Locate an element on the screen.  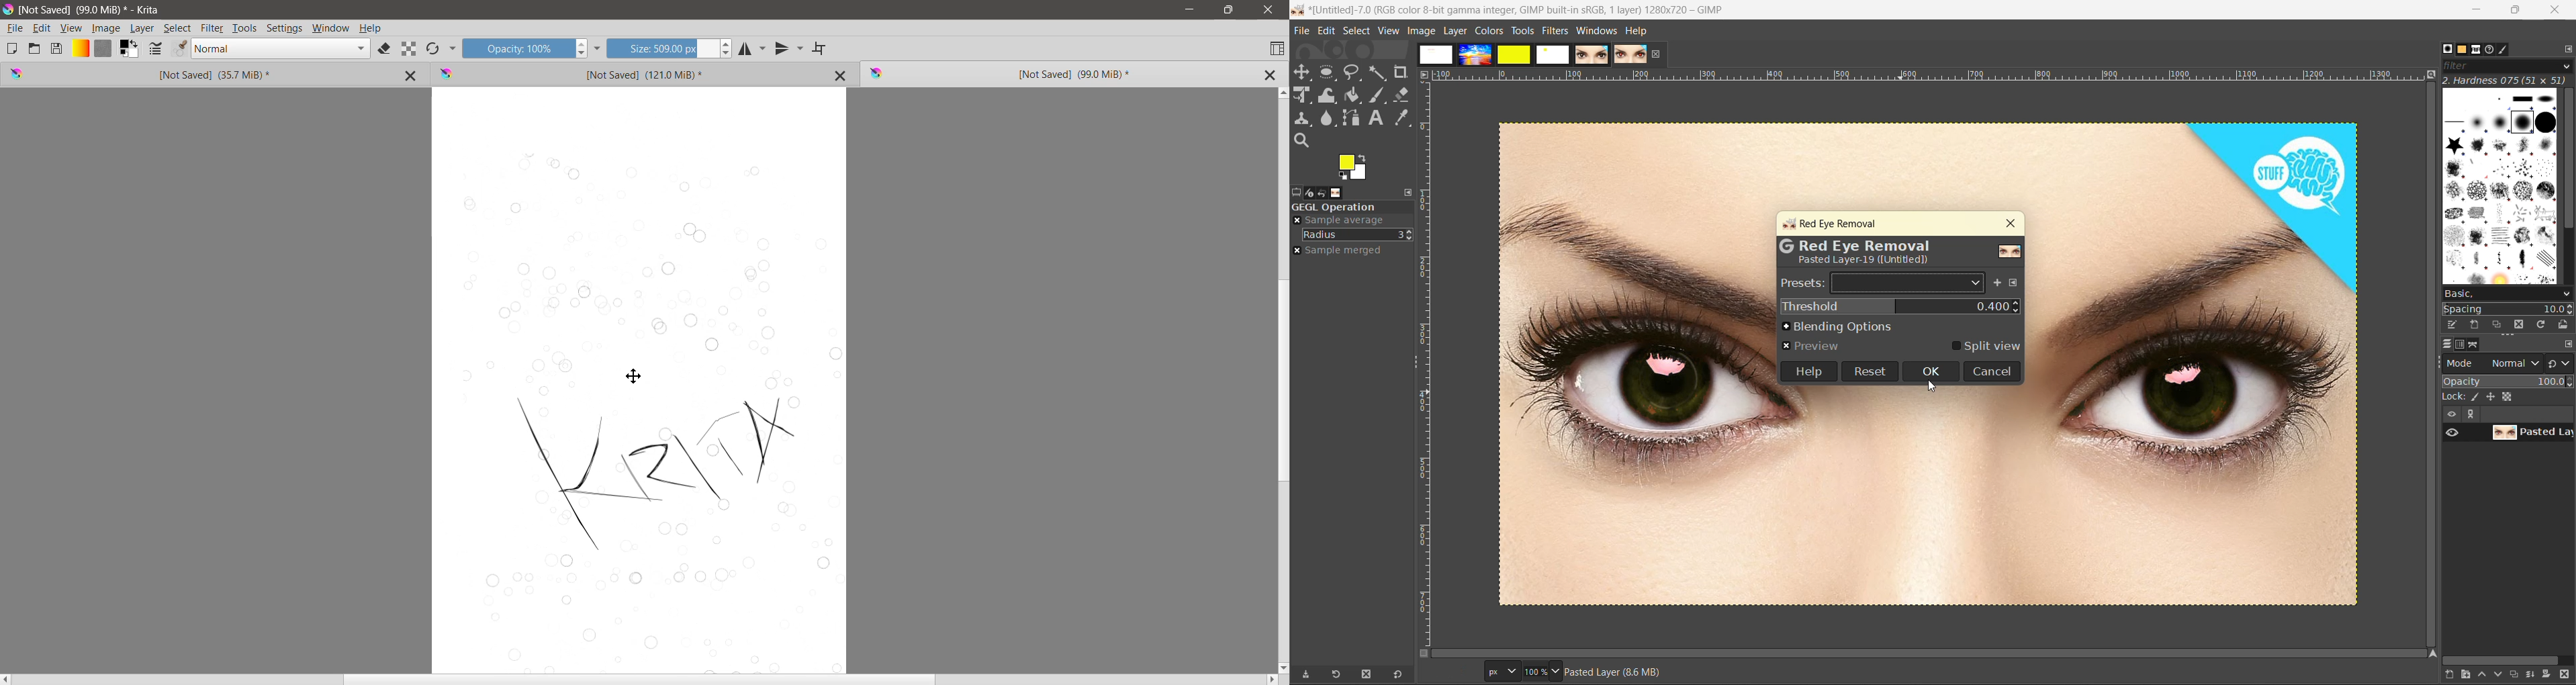
help is located at coordinates (1806, 371).